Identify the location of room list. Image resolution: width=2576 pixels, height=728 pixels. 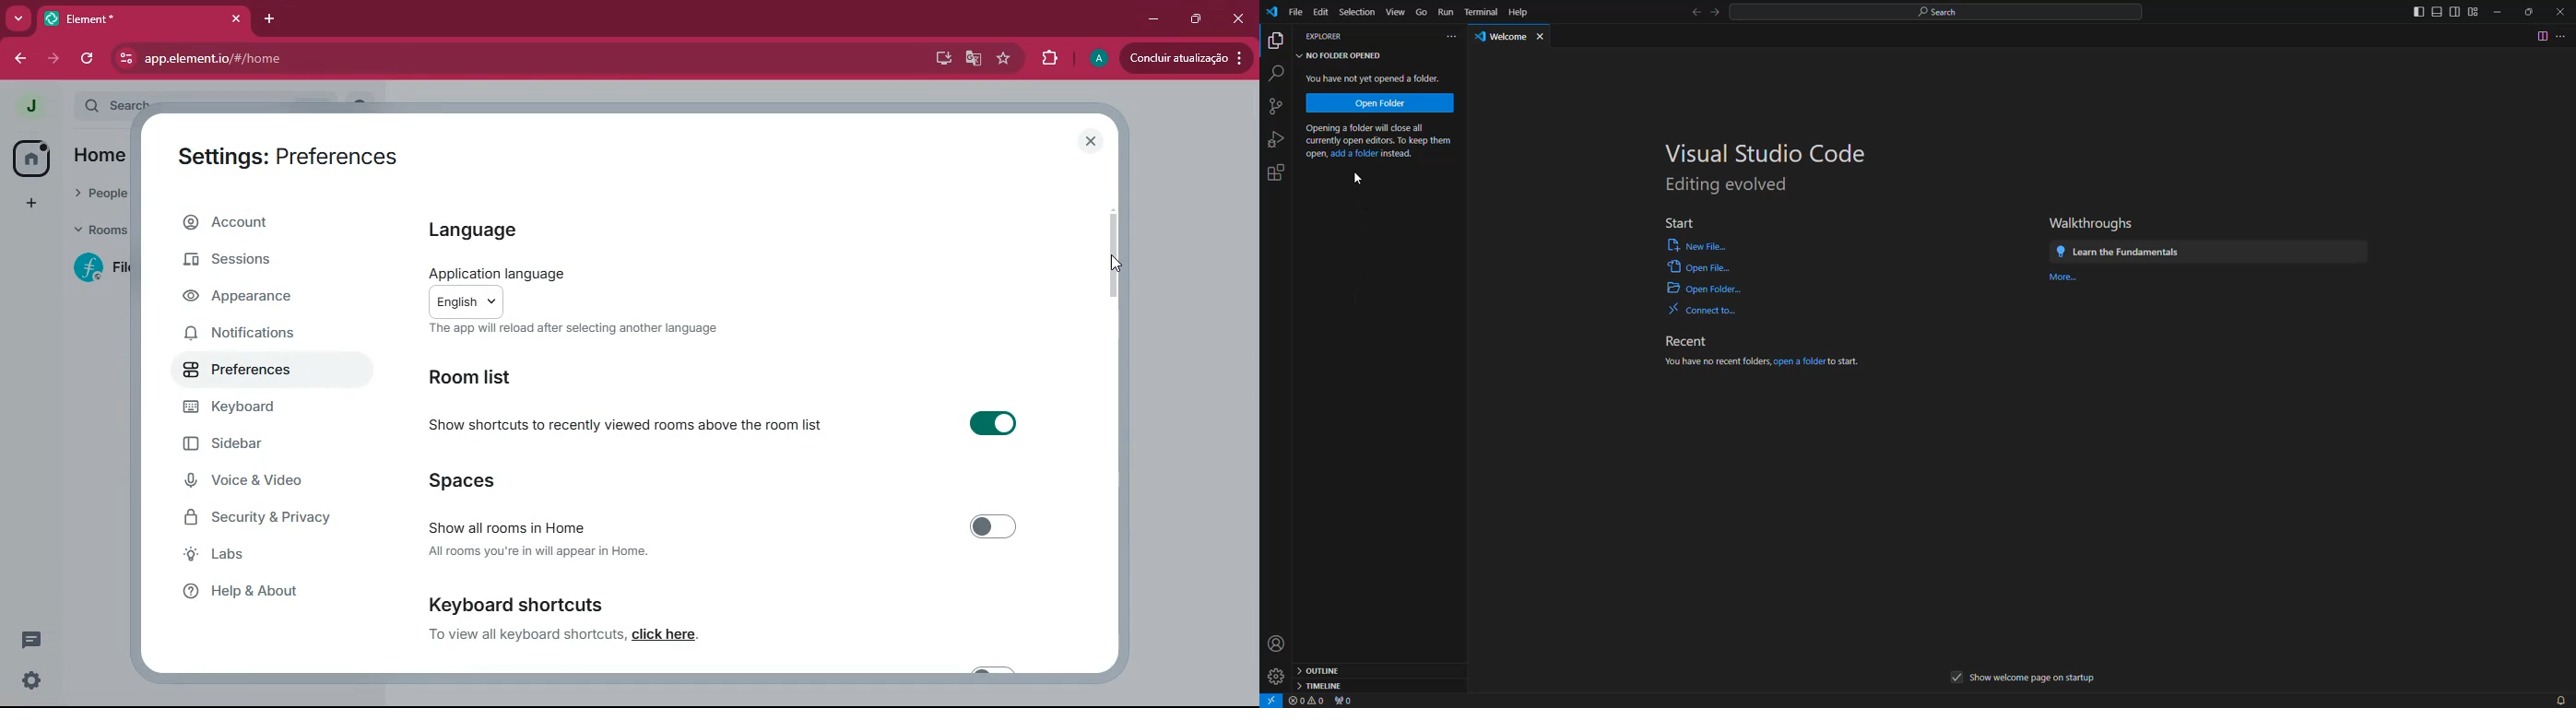
(481, 378).